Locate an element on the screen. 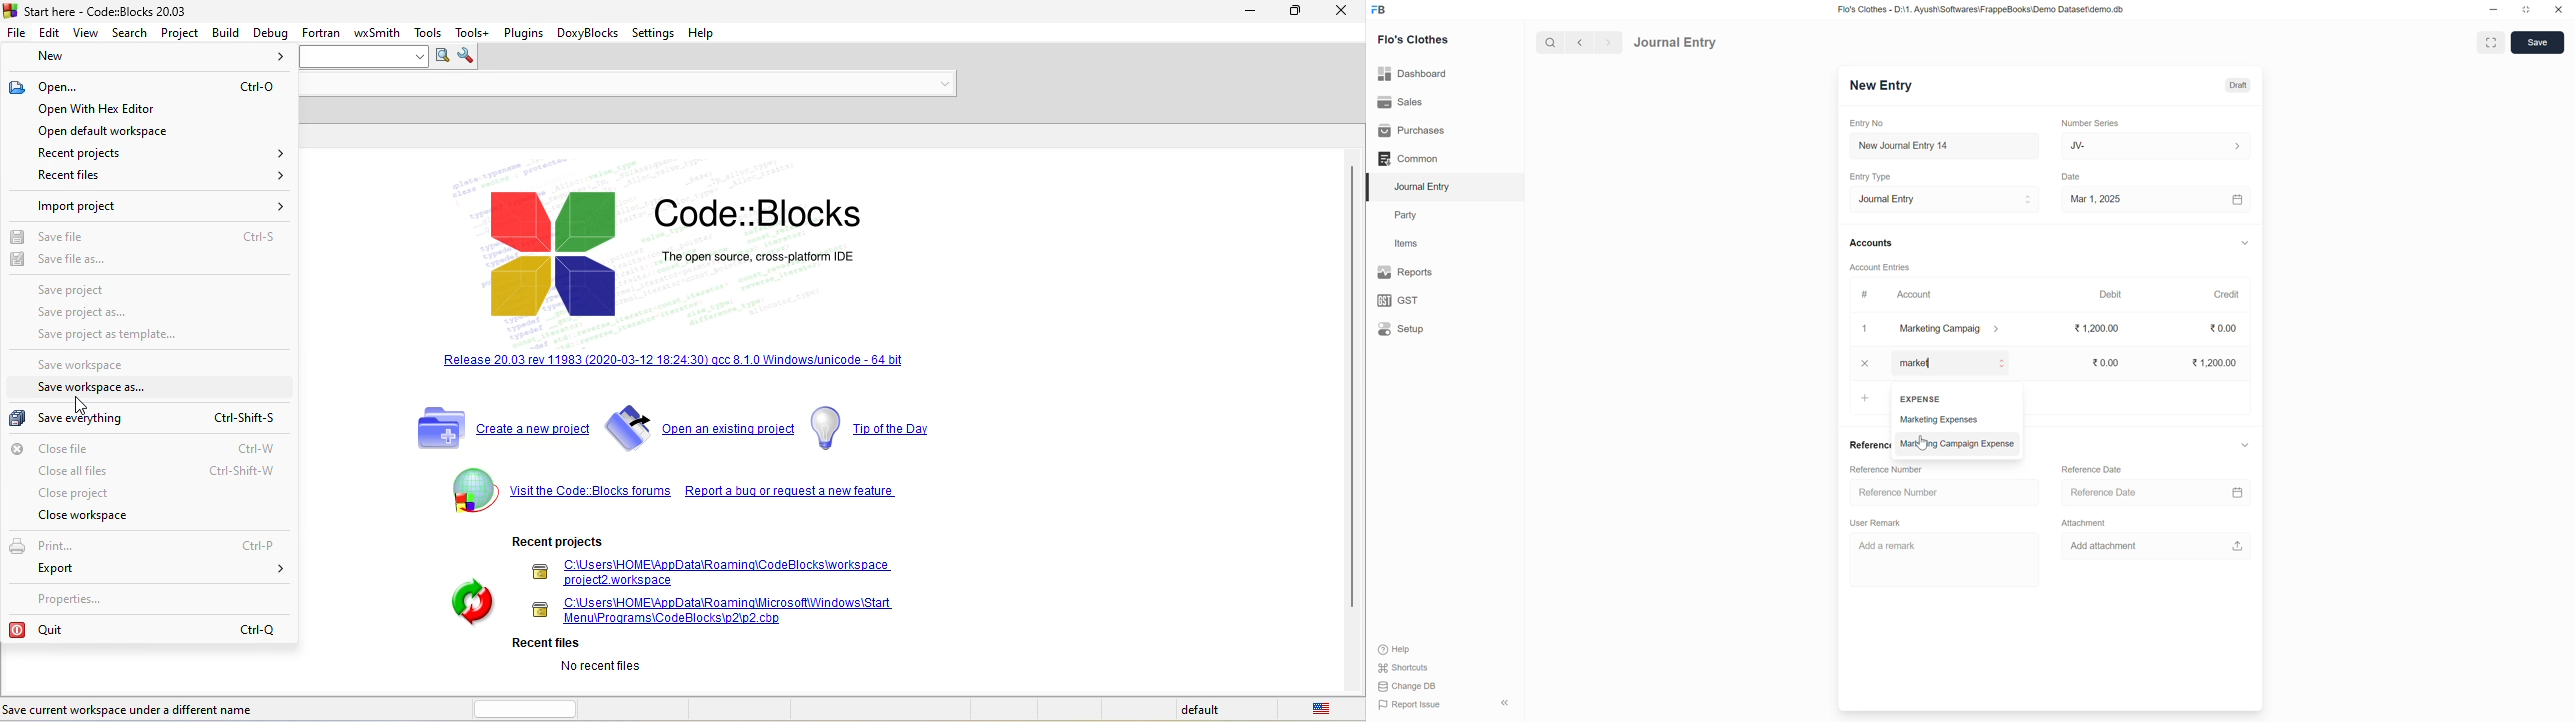 The image size is (2576, 728). Draft is located at coordinates (2240, 85).